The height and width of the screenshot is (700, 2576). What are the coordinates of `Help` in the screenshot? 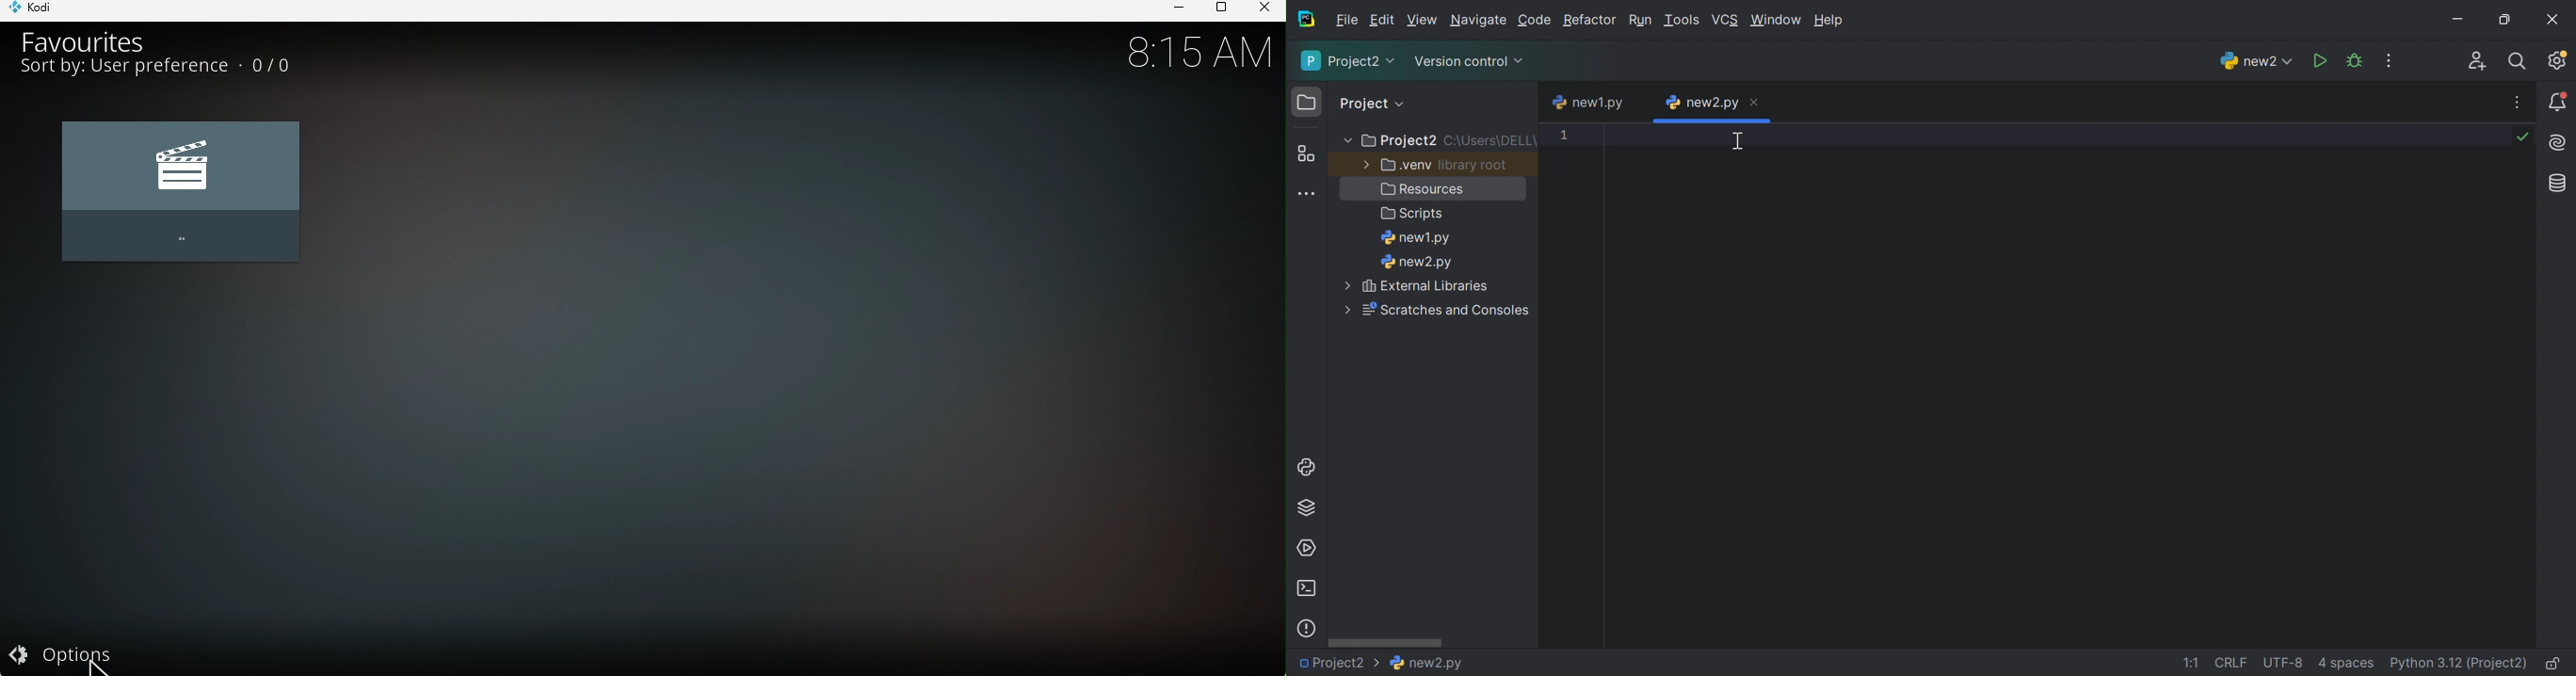 It's located at (1826, 18).